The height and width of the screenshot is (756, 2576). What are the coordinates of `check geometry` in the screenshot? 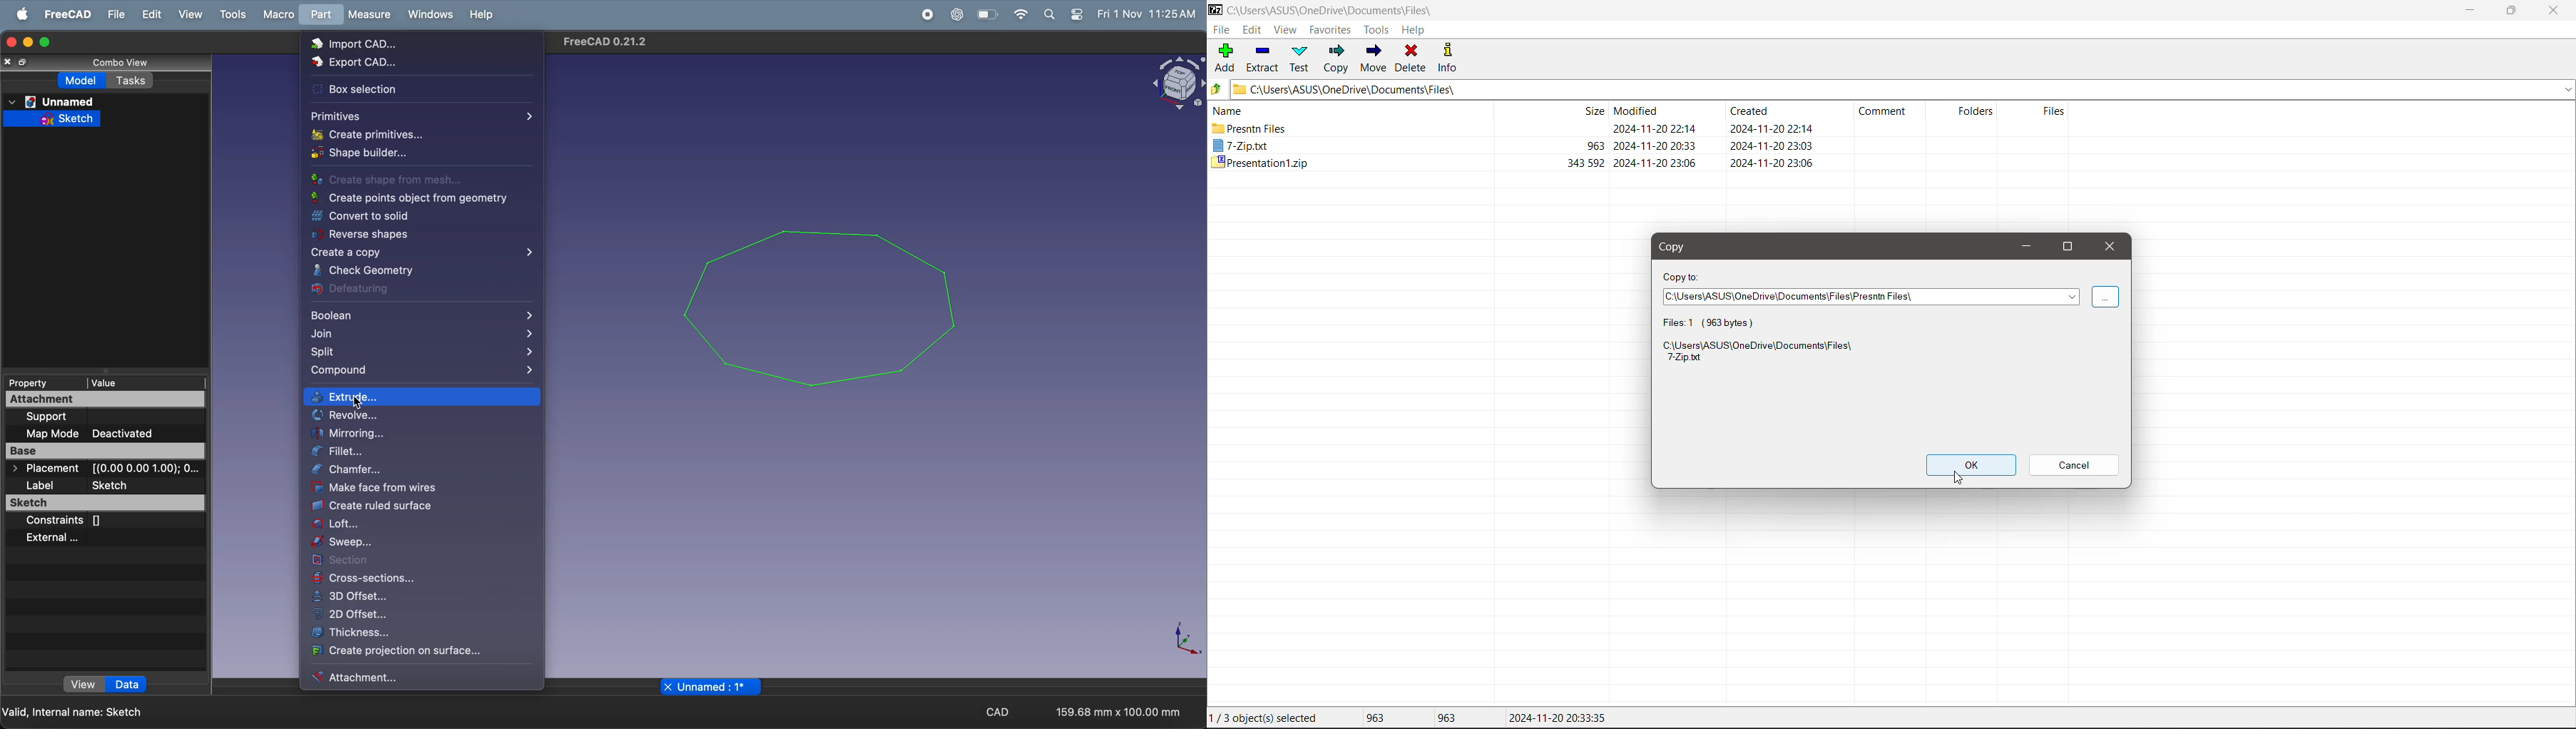 It's located at (414, 271).